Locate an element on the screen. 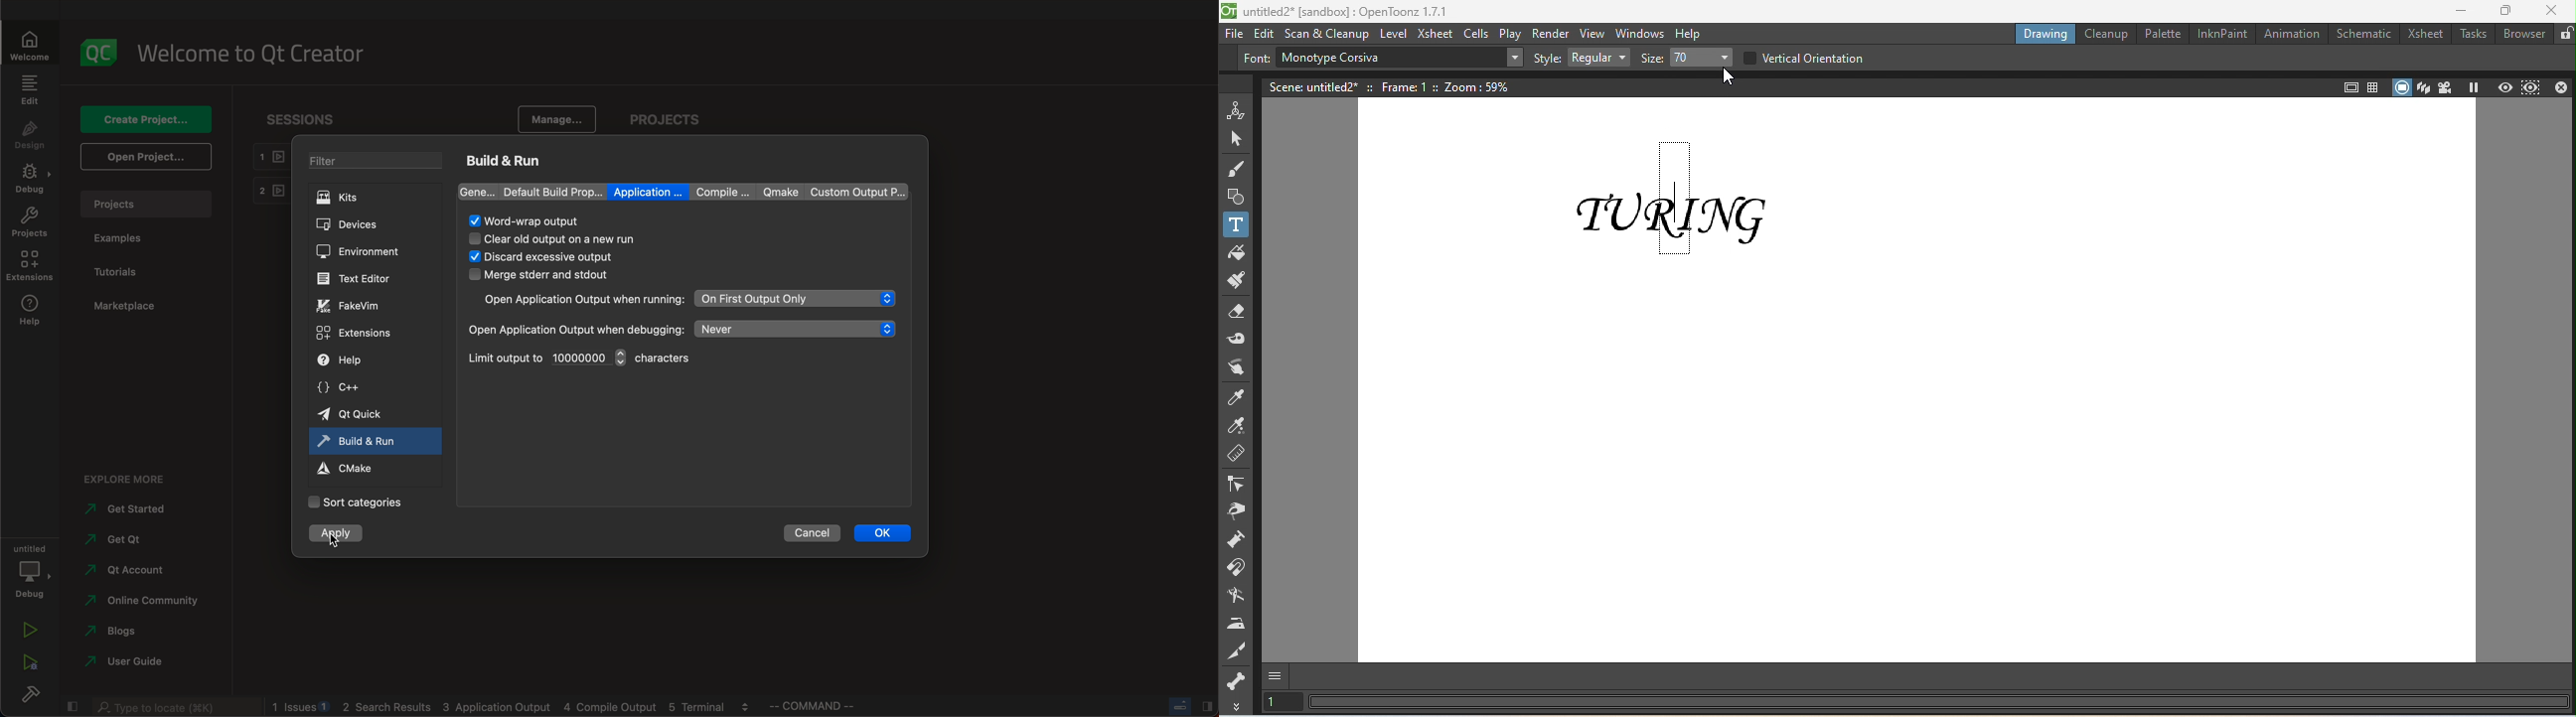  Font is located at coordinates (1254, 60).